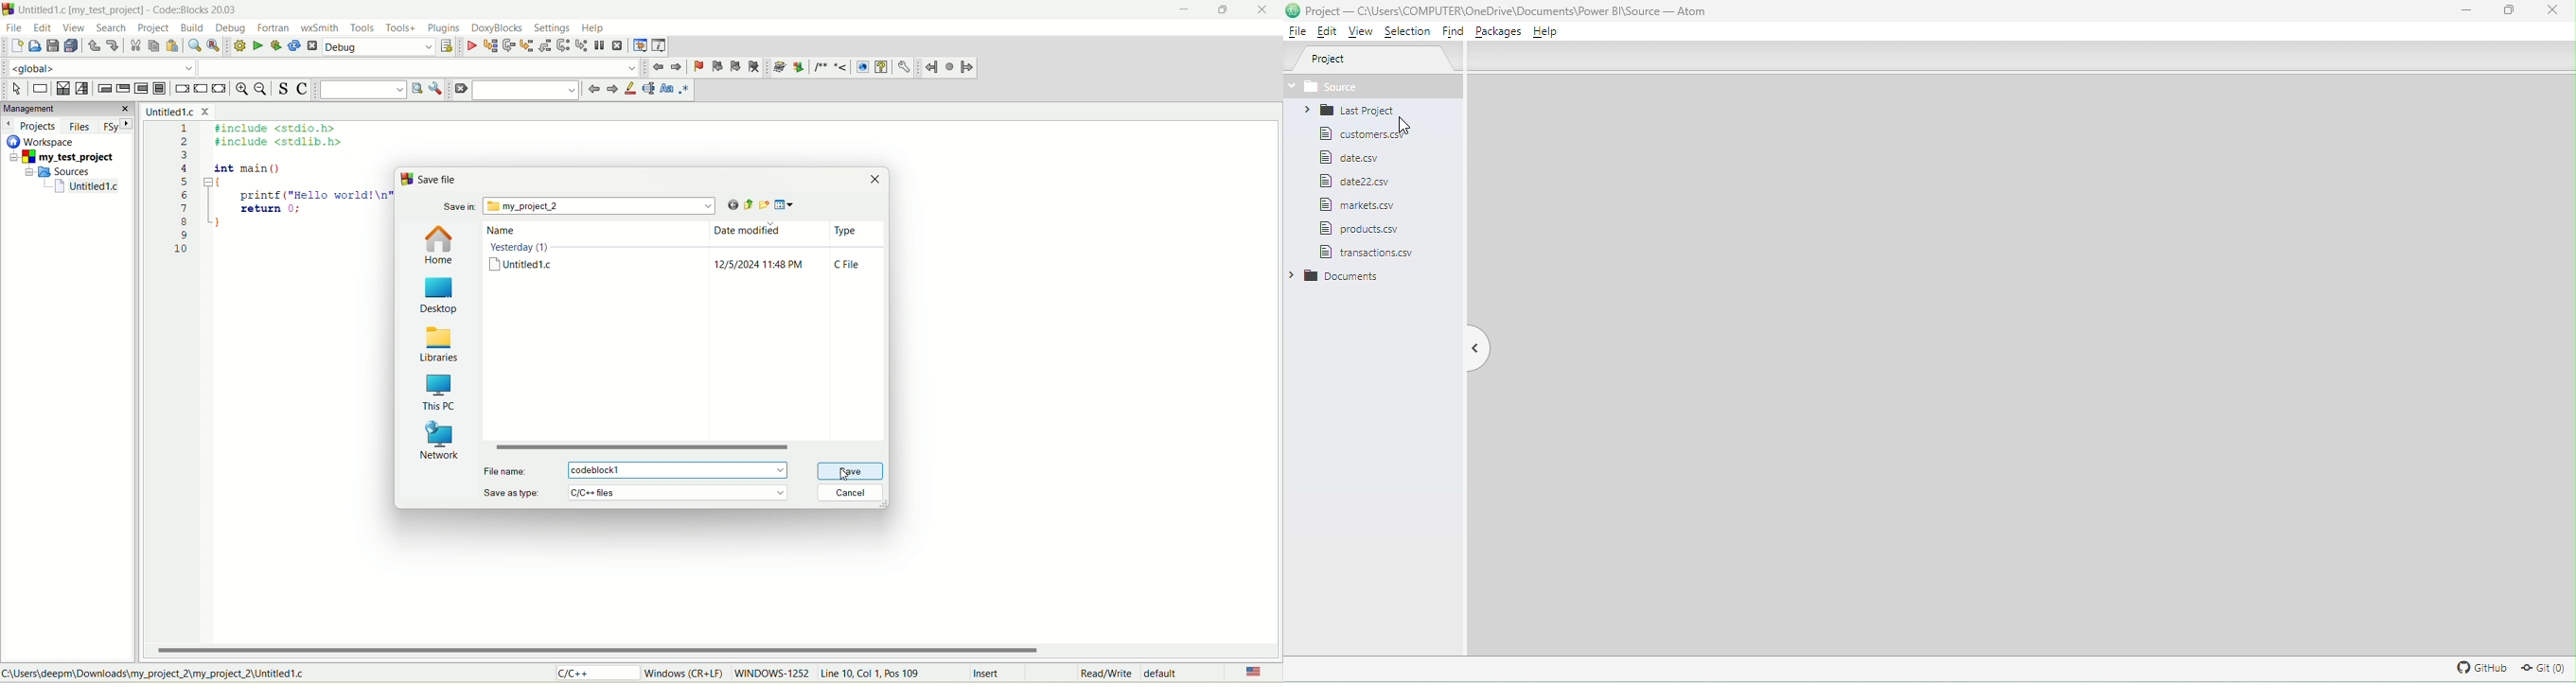  What do you see at coordinates (582, 207) in the screenshot?
I see `save in` at bounding box center [582, 207].